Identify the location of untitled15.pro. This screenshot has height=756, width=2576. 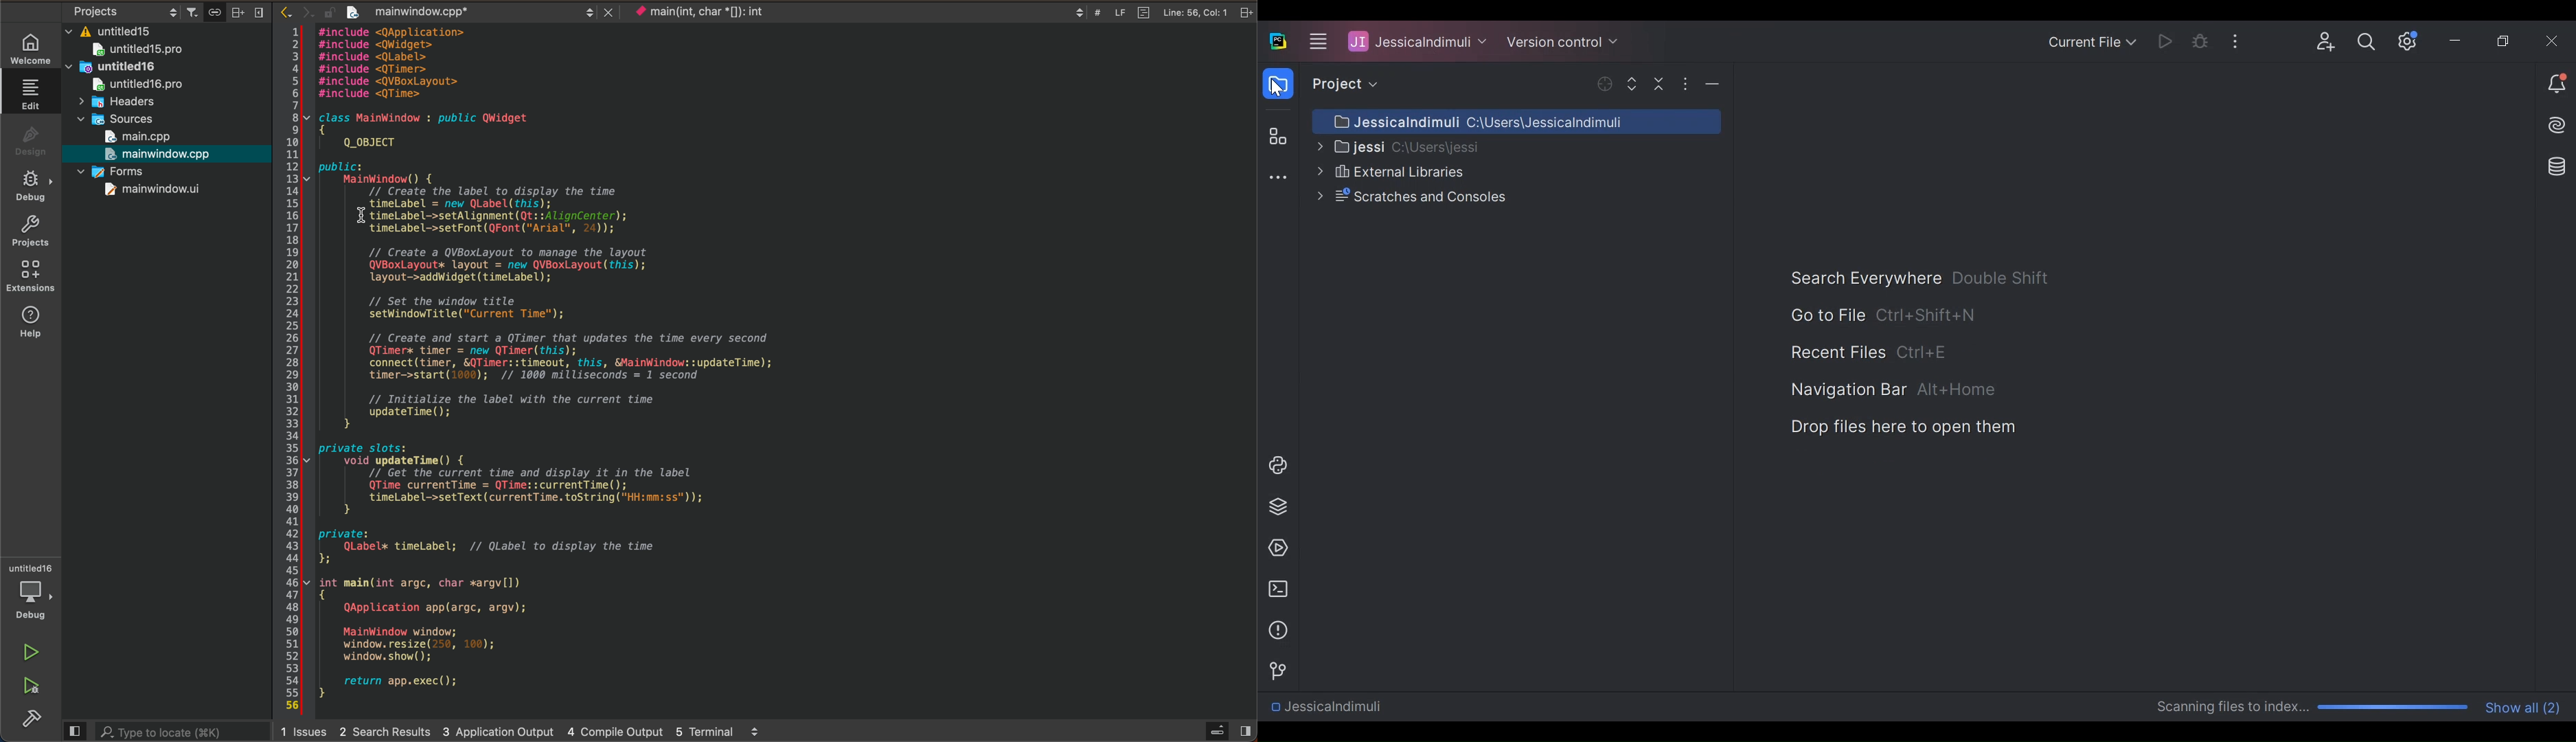
(145, 50).